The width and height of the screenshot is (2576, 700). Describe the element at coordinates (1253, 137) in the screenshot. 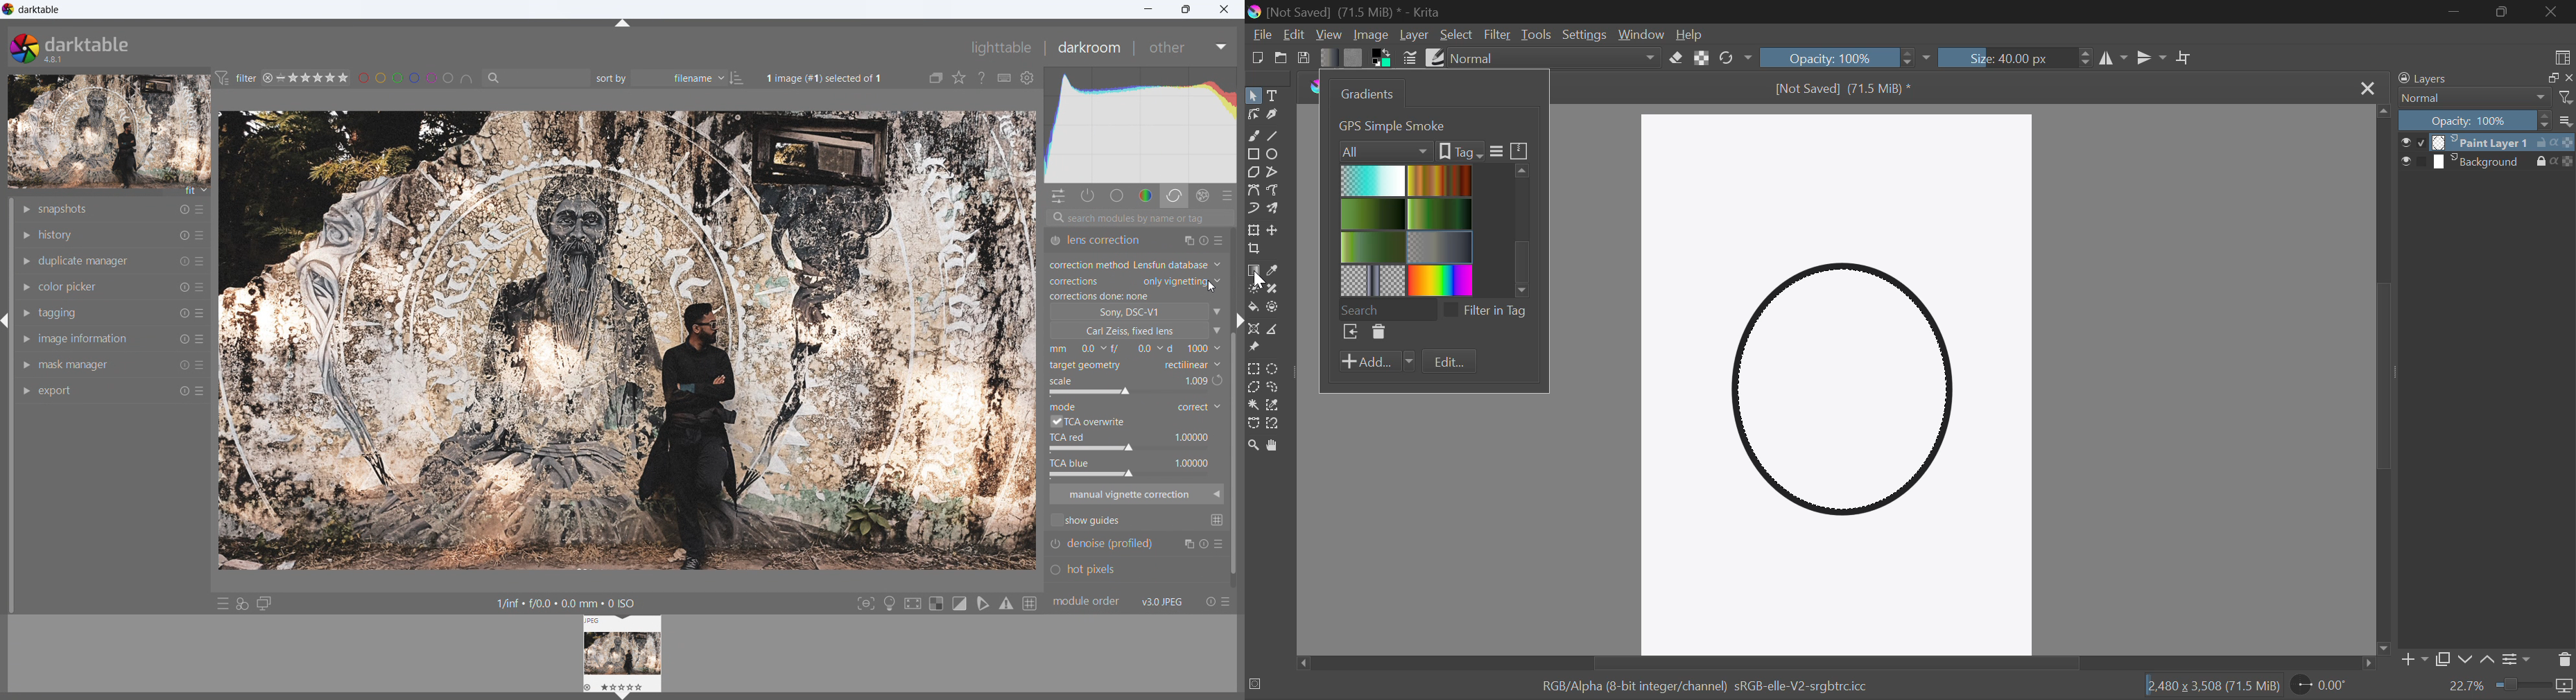

I see `Freehand` at that location.